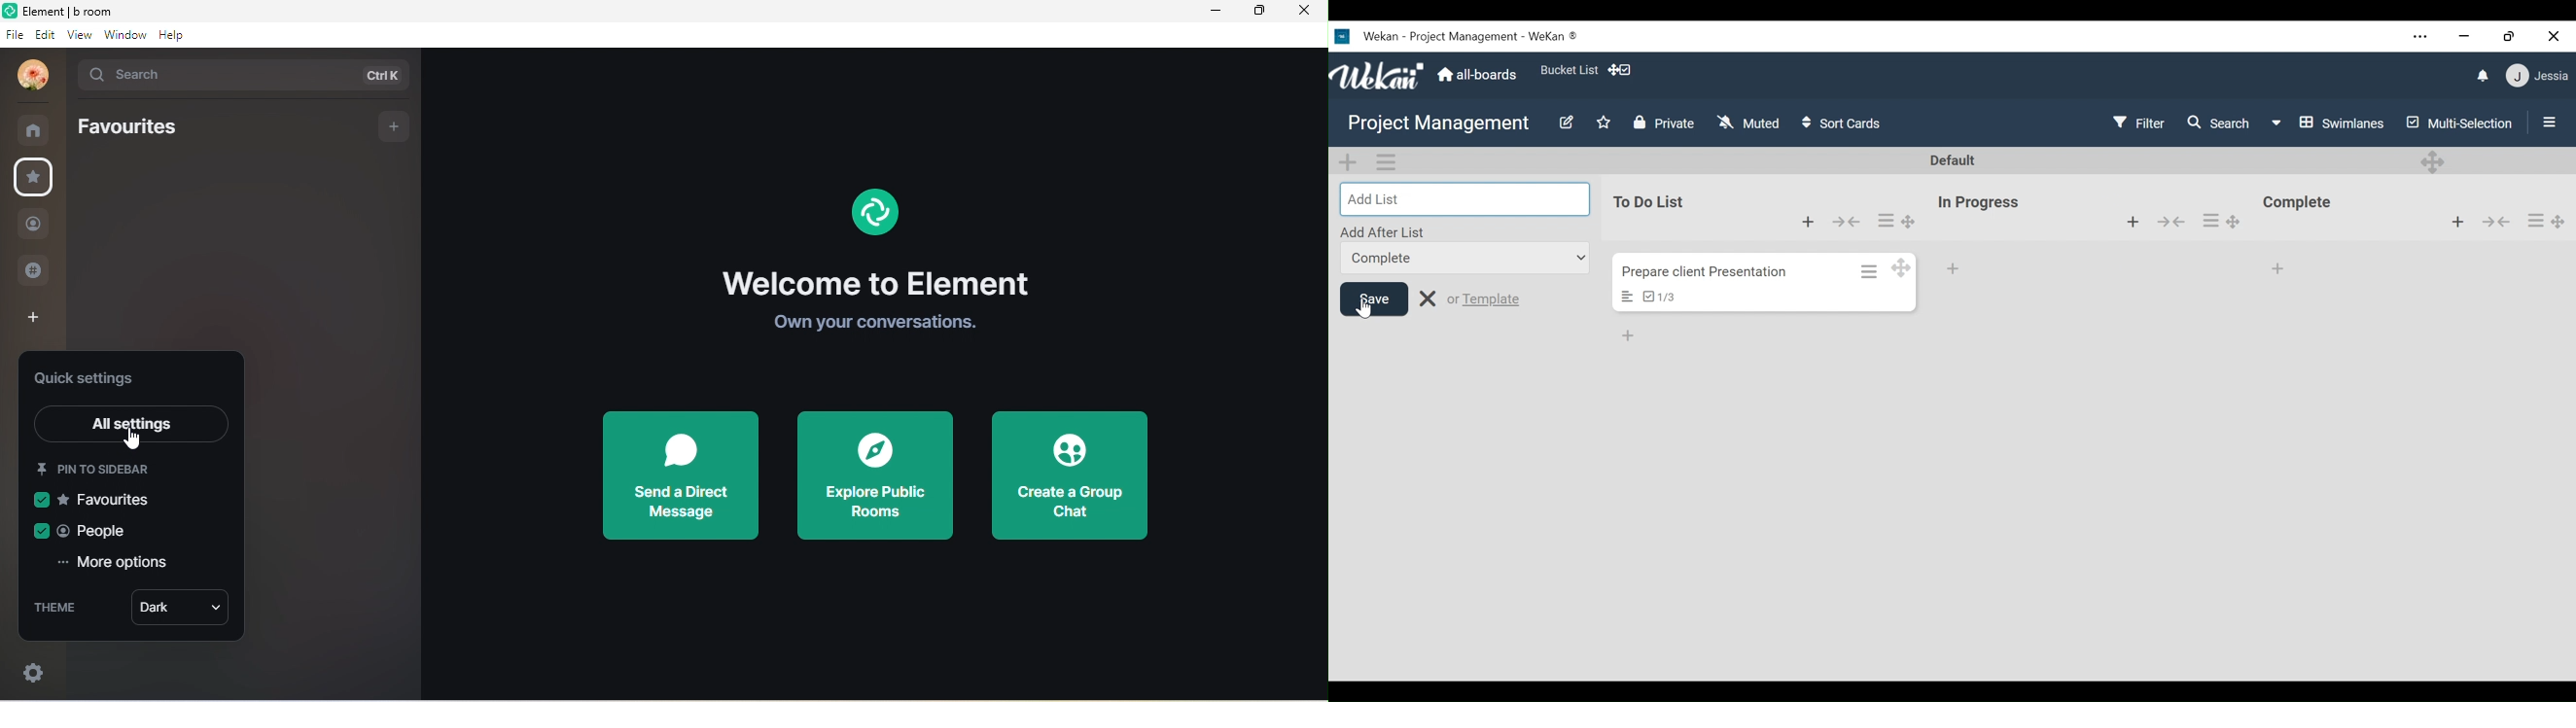 Image resolution: width=2576 pixels, height=728 pixels. Describe the element at coordinates (177, 610) in the screenshot. I see `dark` at that location.